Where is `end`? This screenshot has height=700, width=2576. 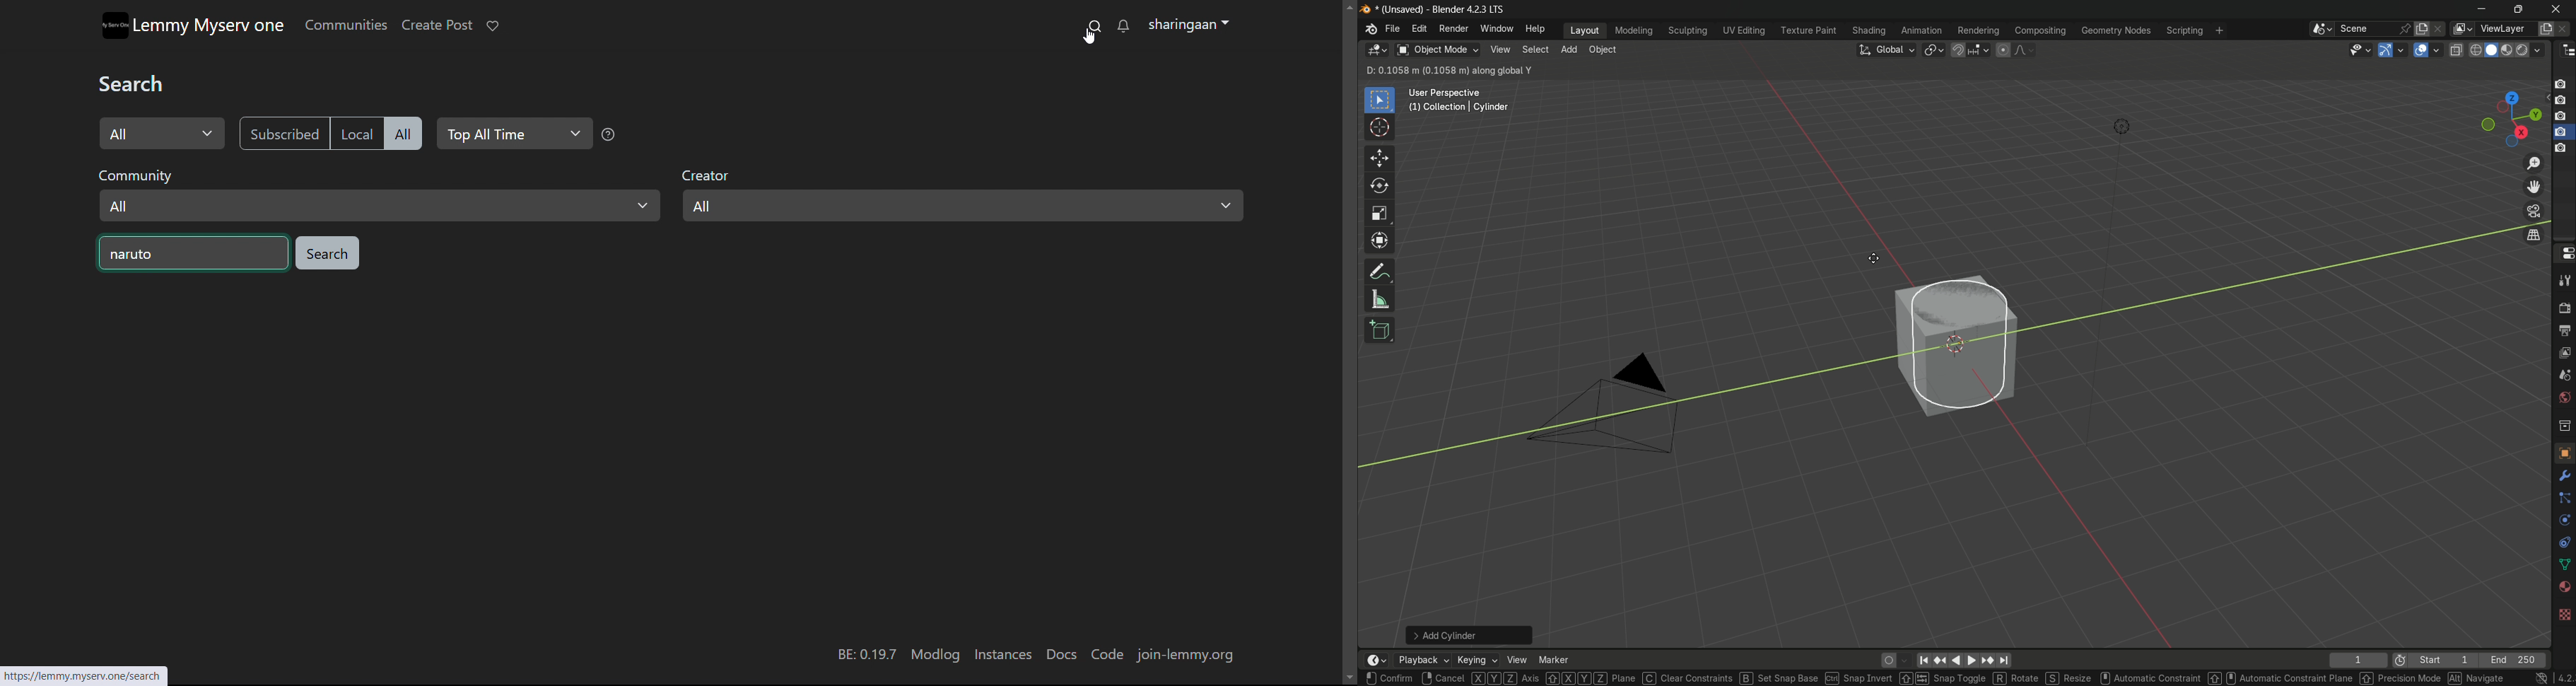 end is located at coordinates (2518, 659).